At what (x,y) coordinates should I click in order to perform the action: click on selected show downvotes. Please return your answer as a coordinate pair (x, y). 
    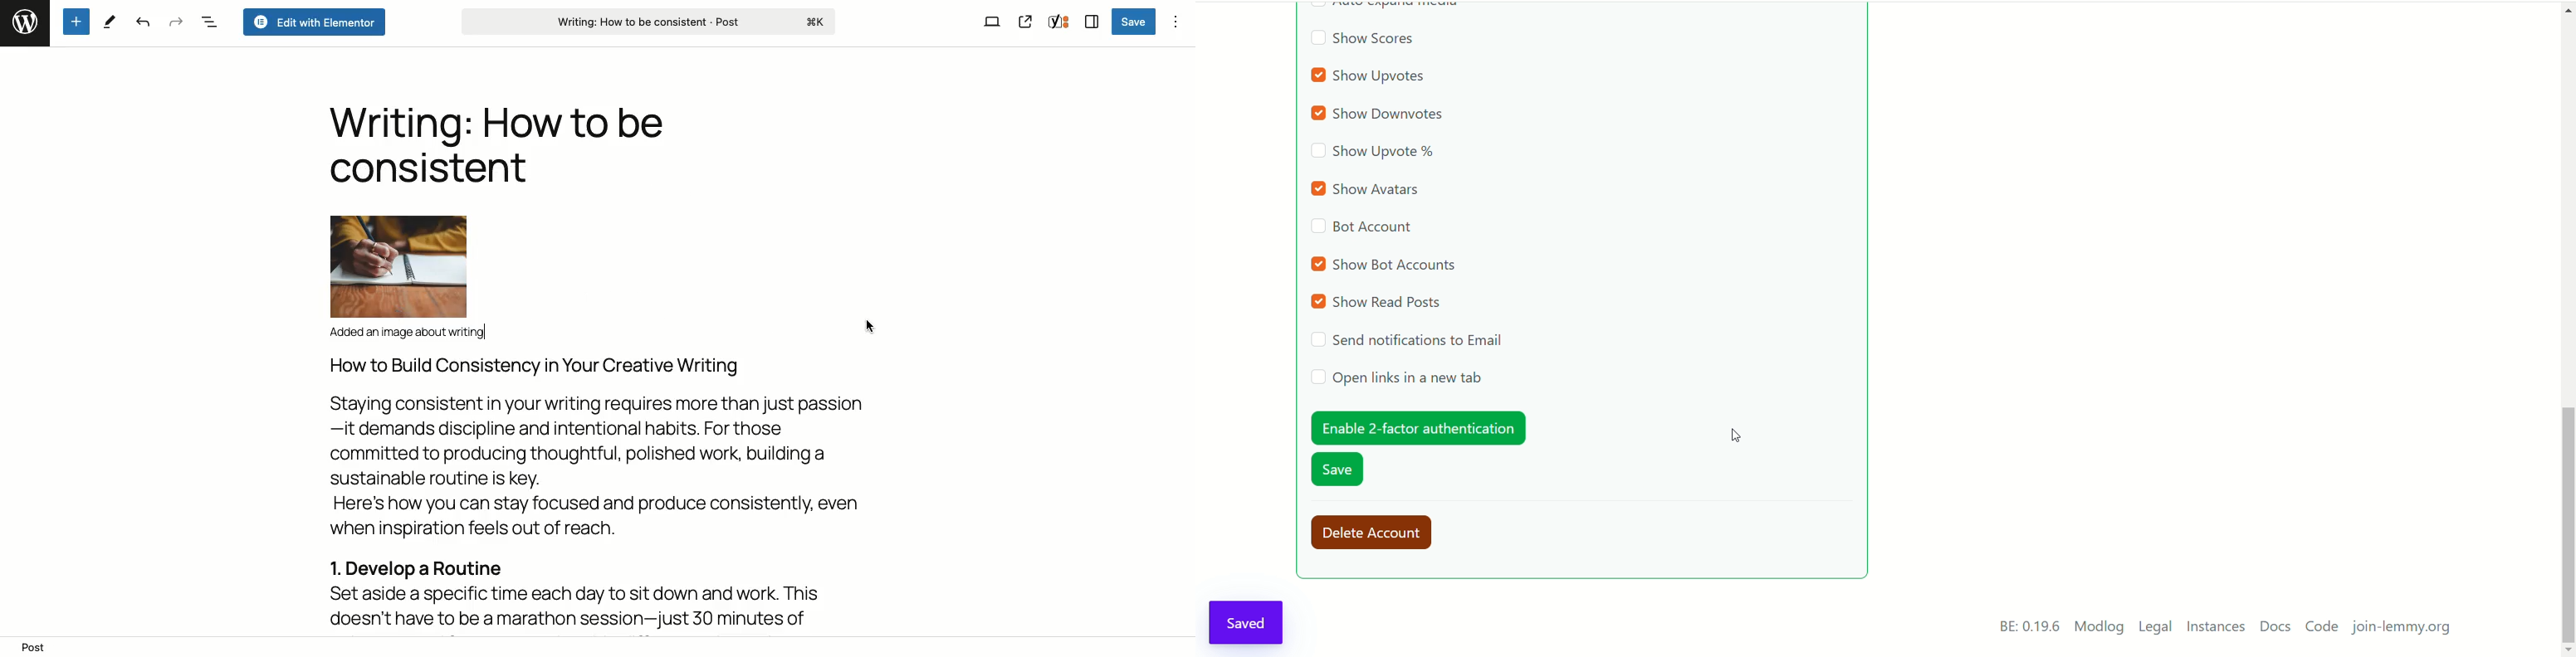
    Looking at the image, I should click on (1382, 115).